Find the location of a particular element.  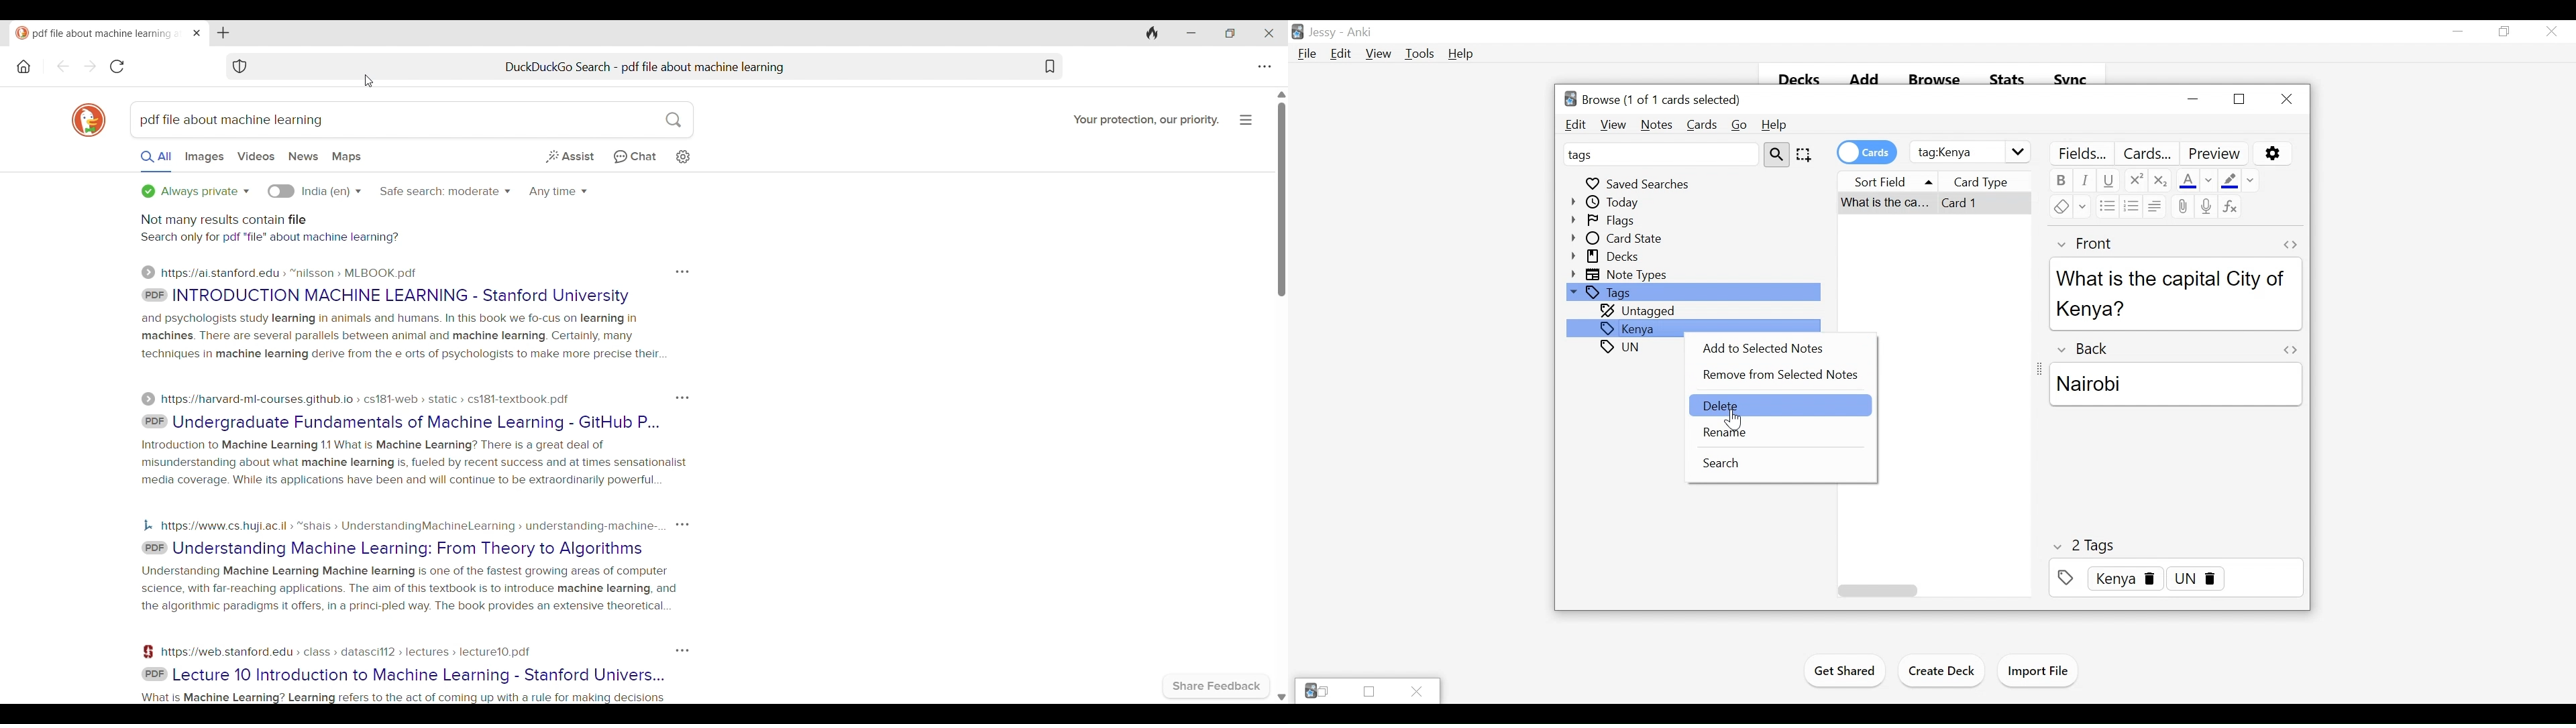

Decks is located at coordinates (1607, 257).